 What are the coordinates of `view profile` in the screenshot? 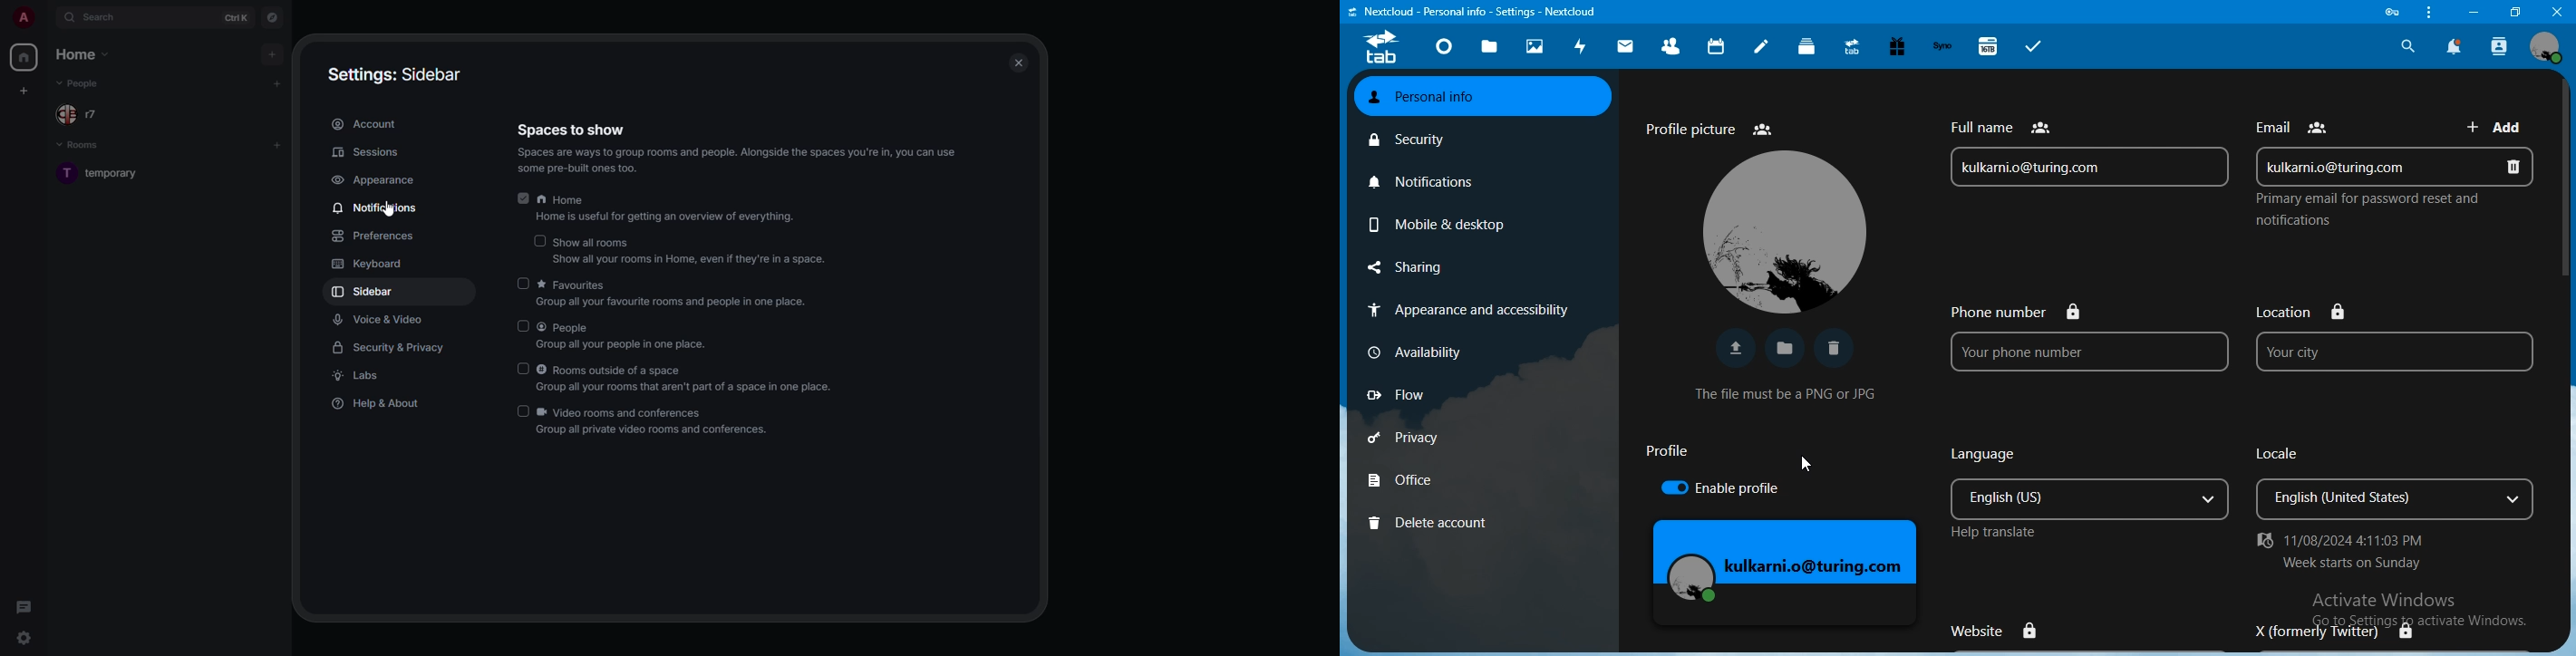 It's located at (2546, 47).